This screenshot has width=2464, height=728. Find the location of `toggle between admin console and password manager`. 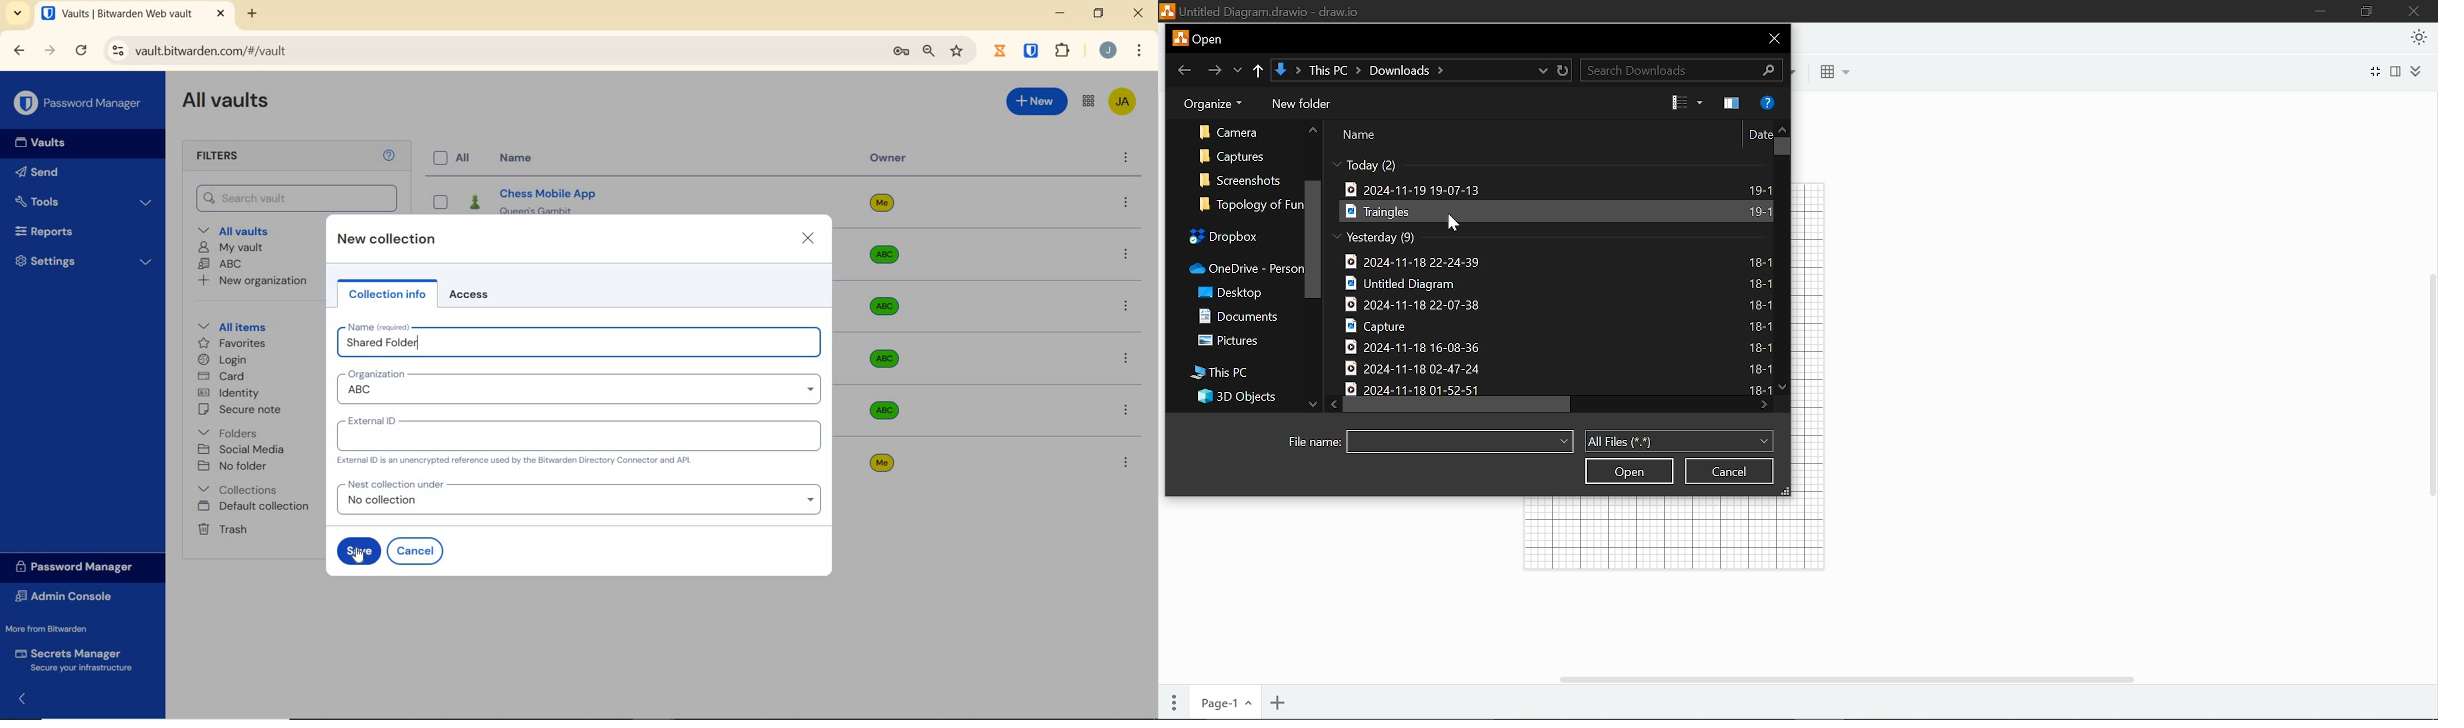

toggle between admin console and password manager is located at coordinates (1088, 101).